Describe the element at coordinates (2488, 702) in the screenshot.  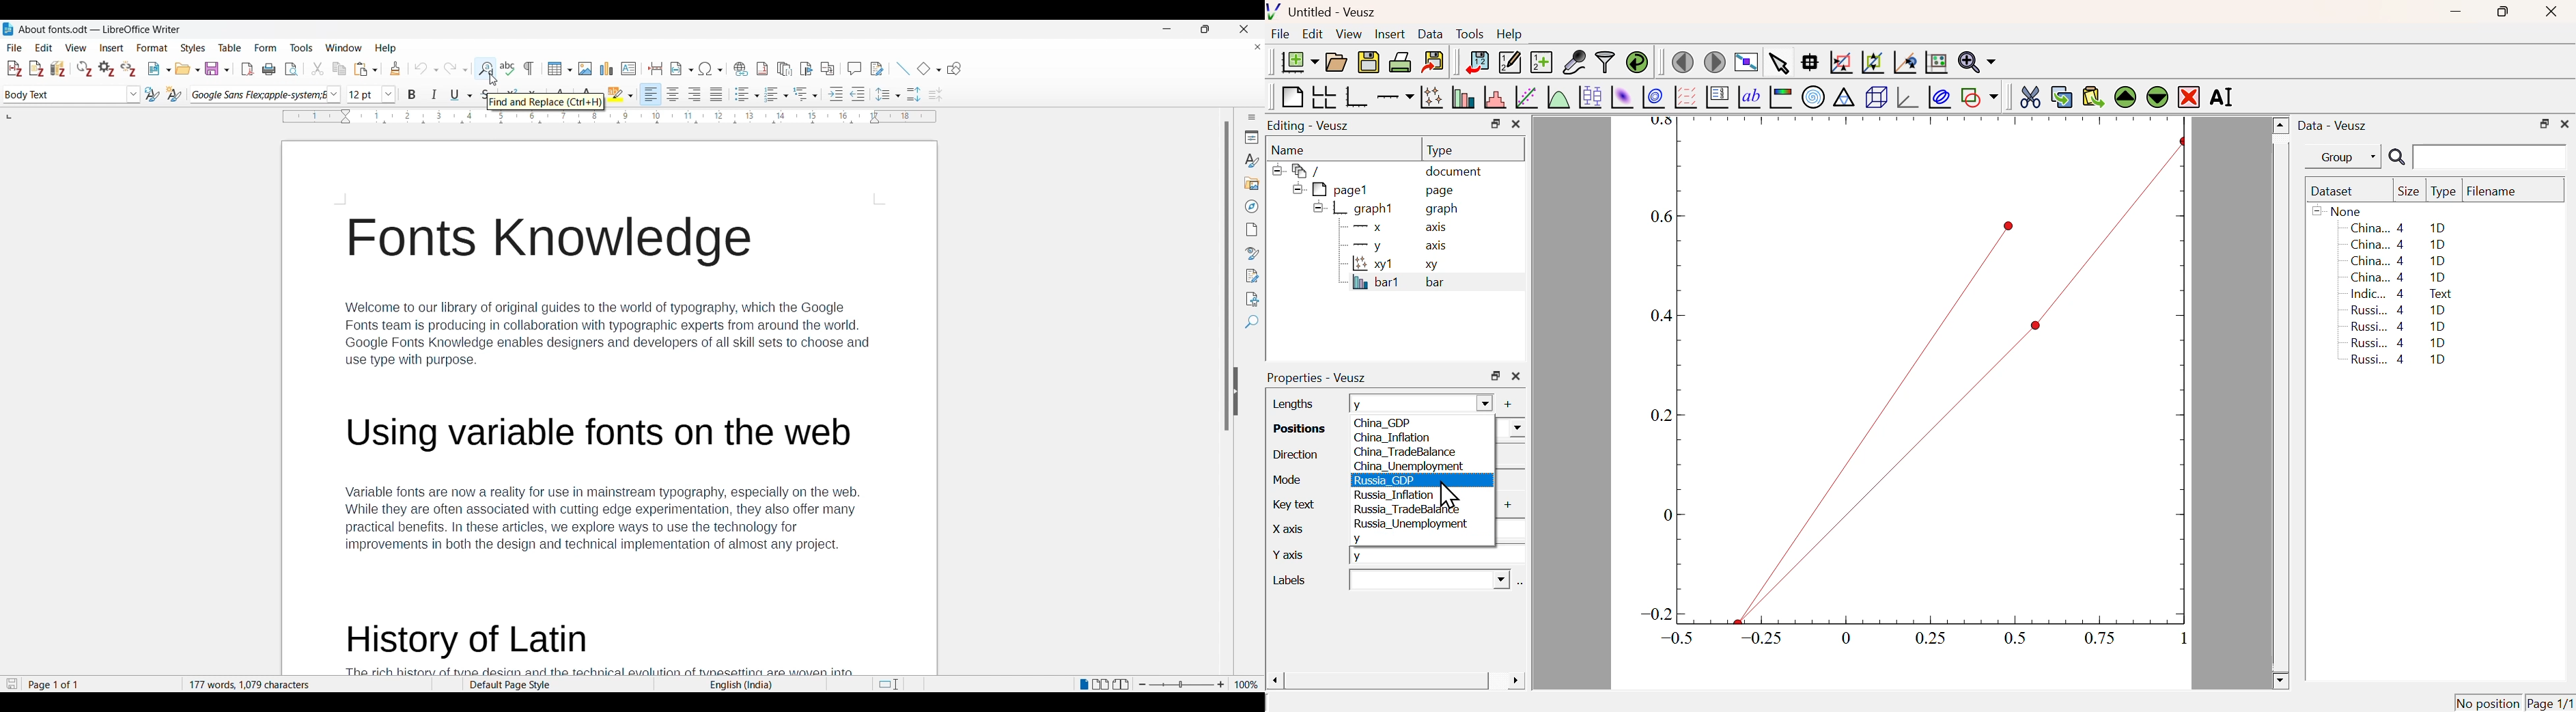
I see `No position` at that location.